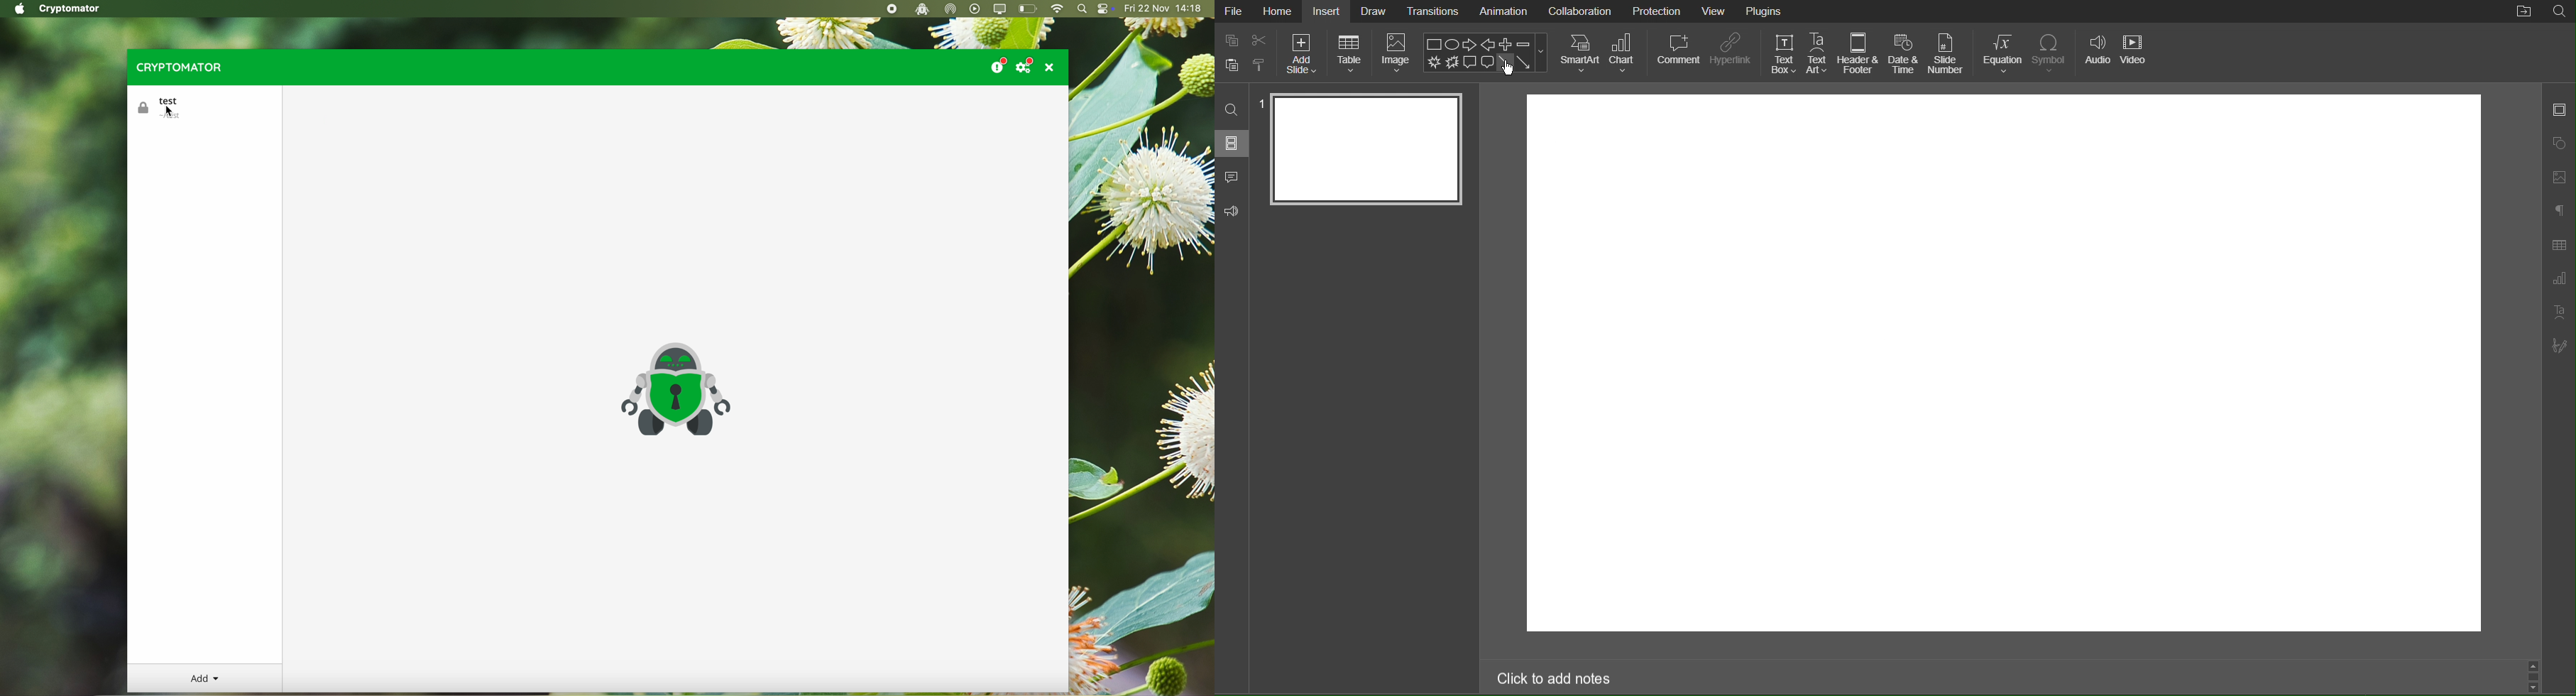  Describe the element at coordinates (1027, 65) in the screenshot. I see `settings` at that location.